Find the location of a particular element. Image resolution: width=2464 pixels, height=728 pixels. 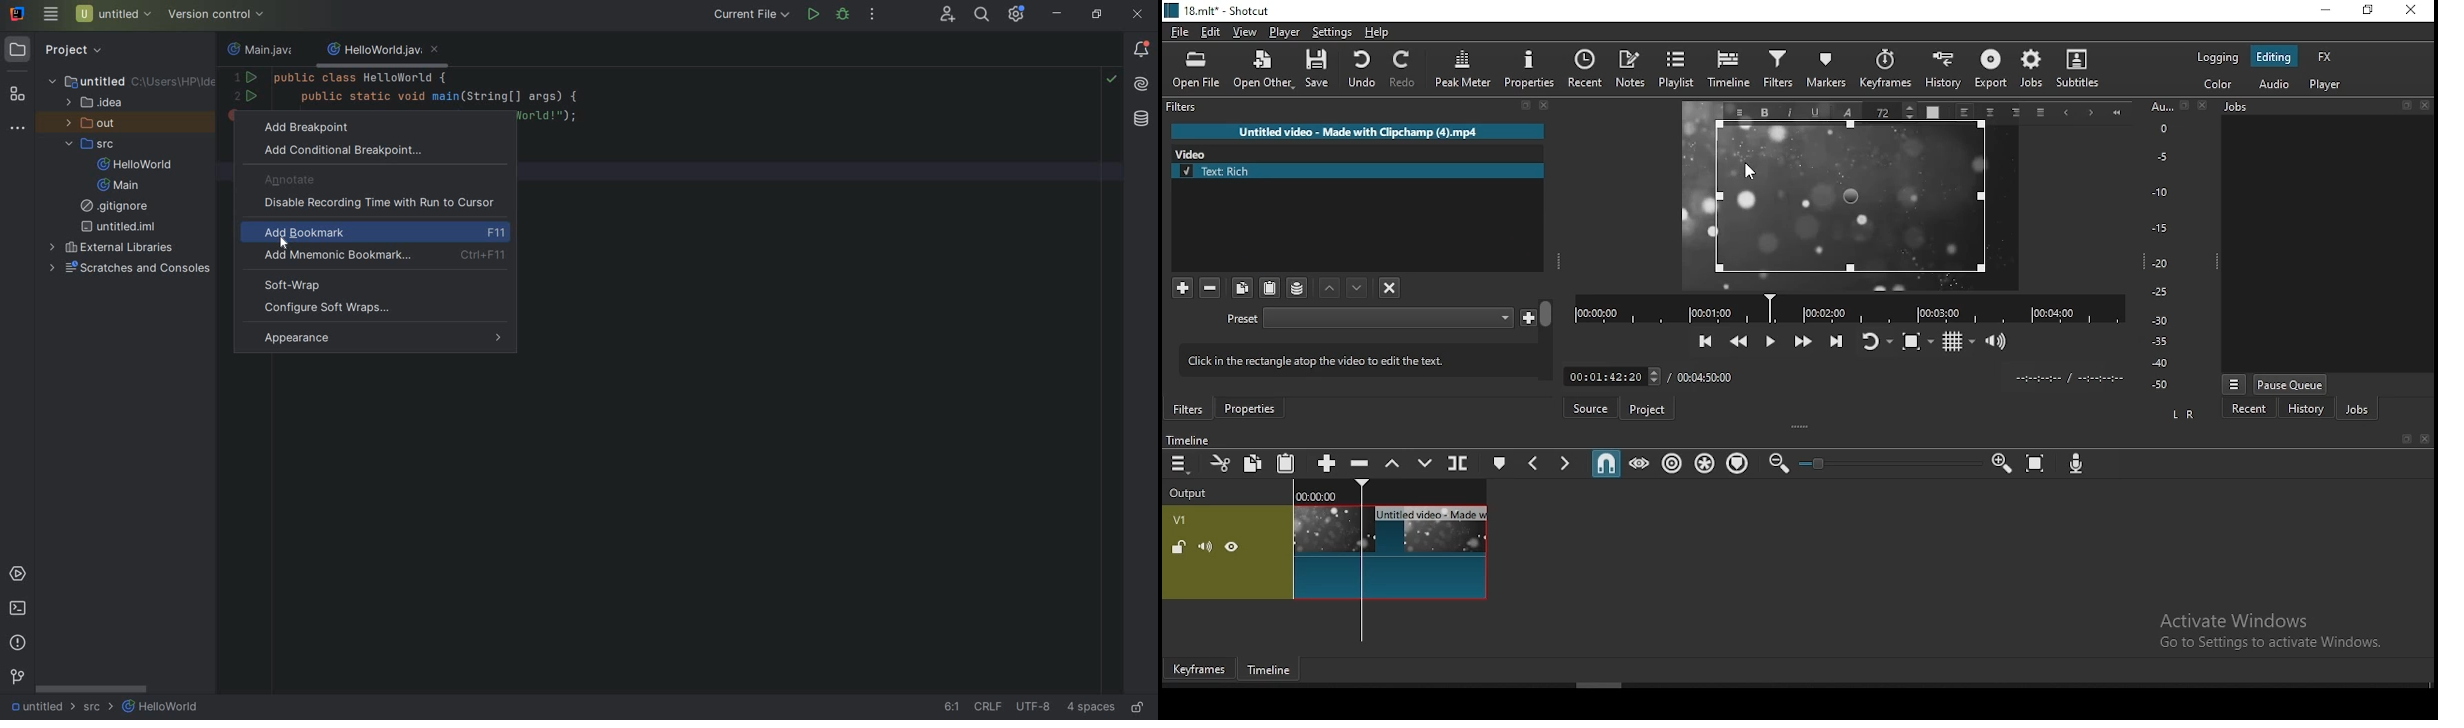

minimize is located at coordinates (2329, 9).